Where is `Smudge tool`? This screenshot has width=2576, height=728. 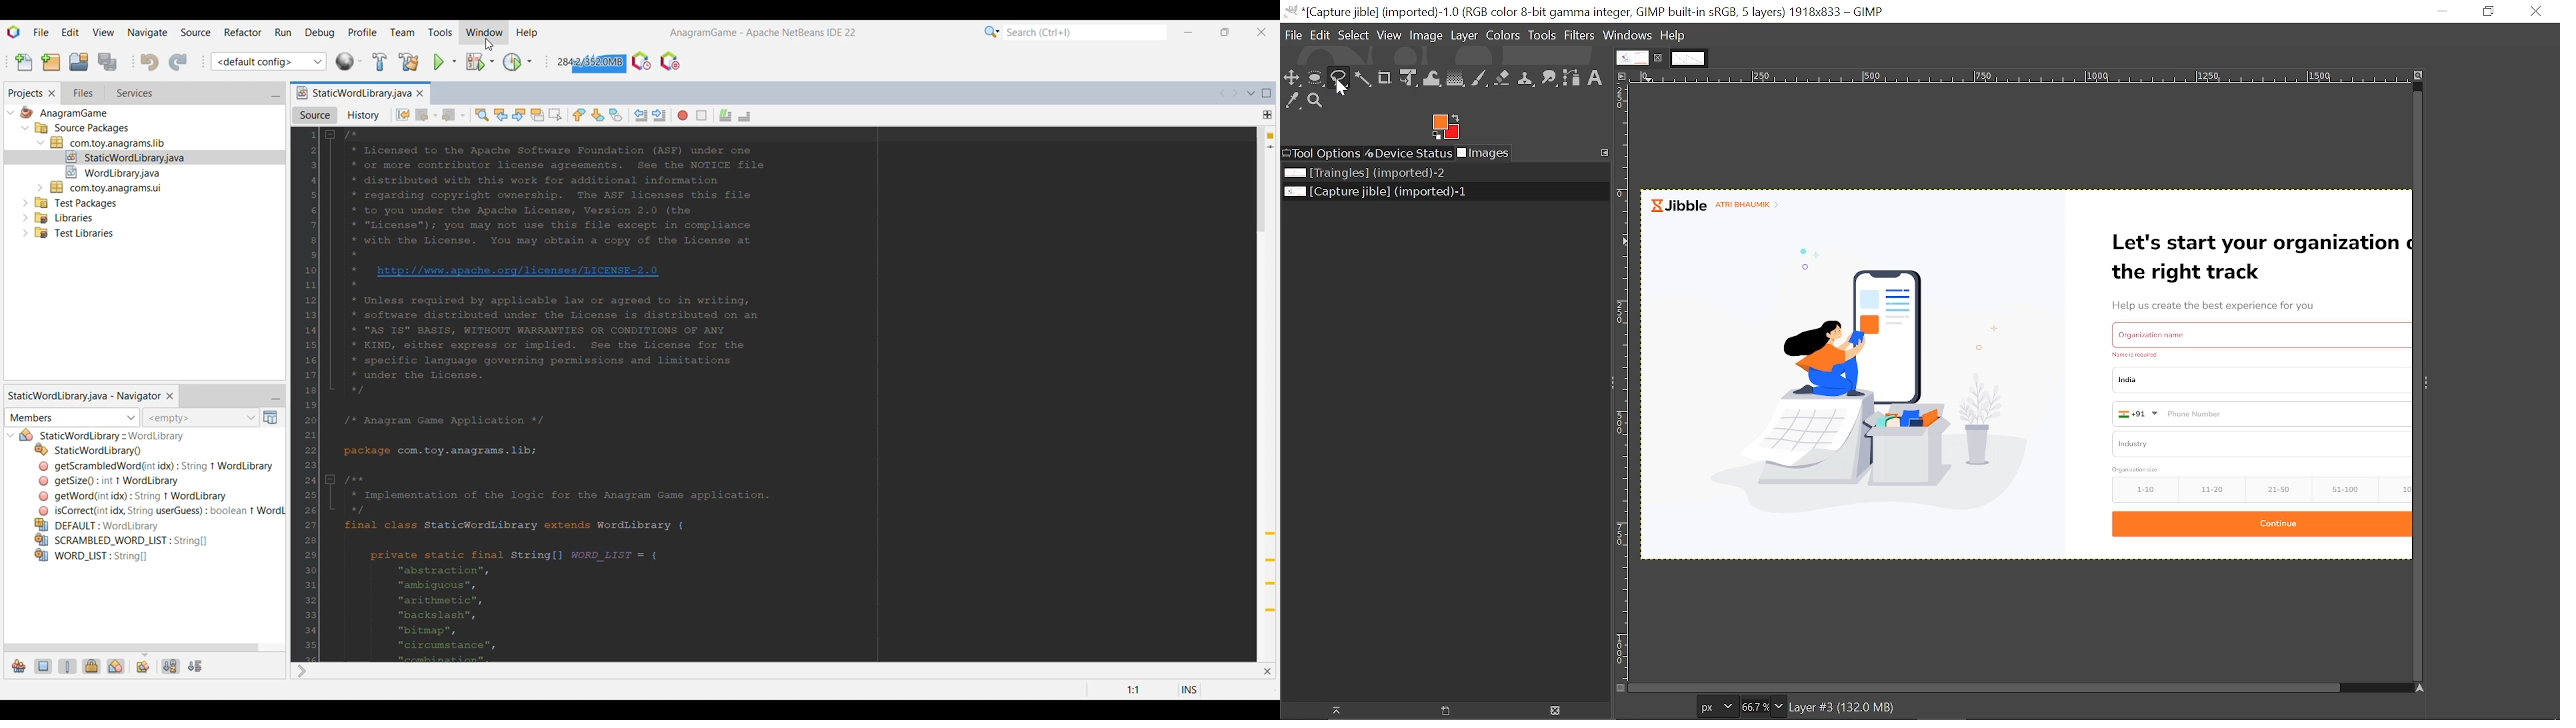 Smudge tool is located at coordinates (1549, 79).